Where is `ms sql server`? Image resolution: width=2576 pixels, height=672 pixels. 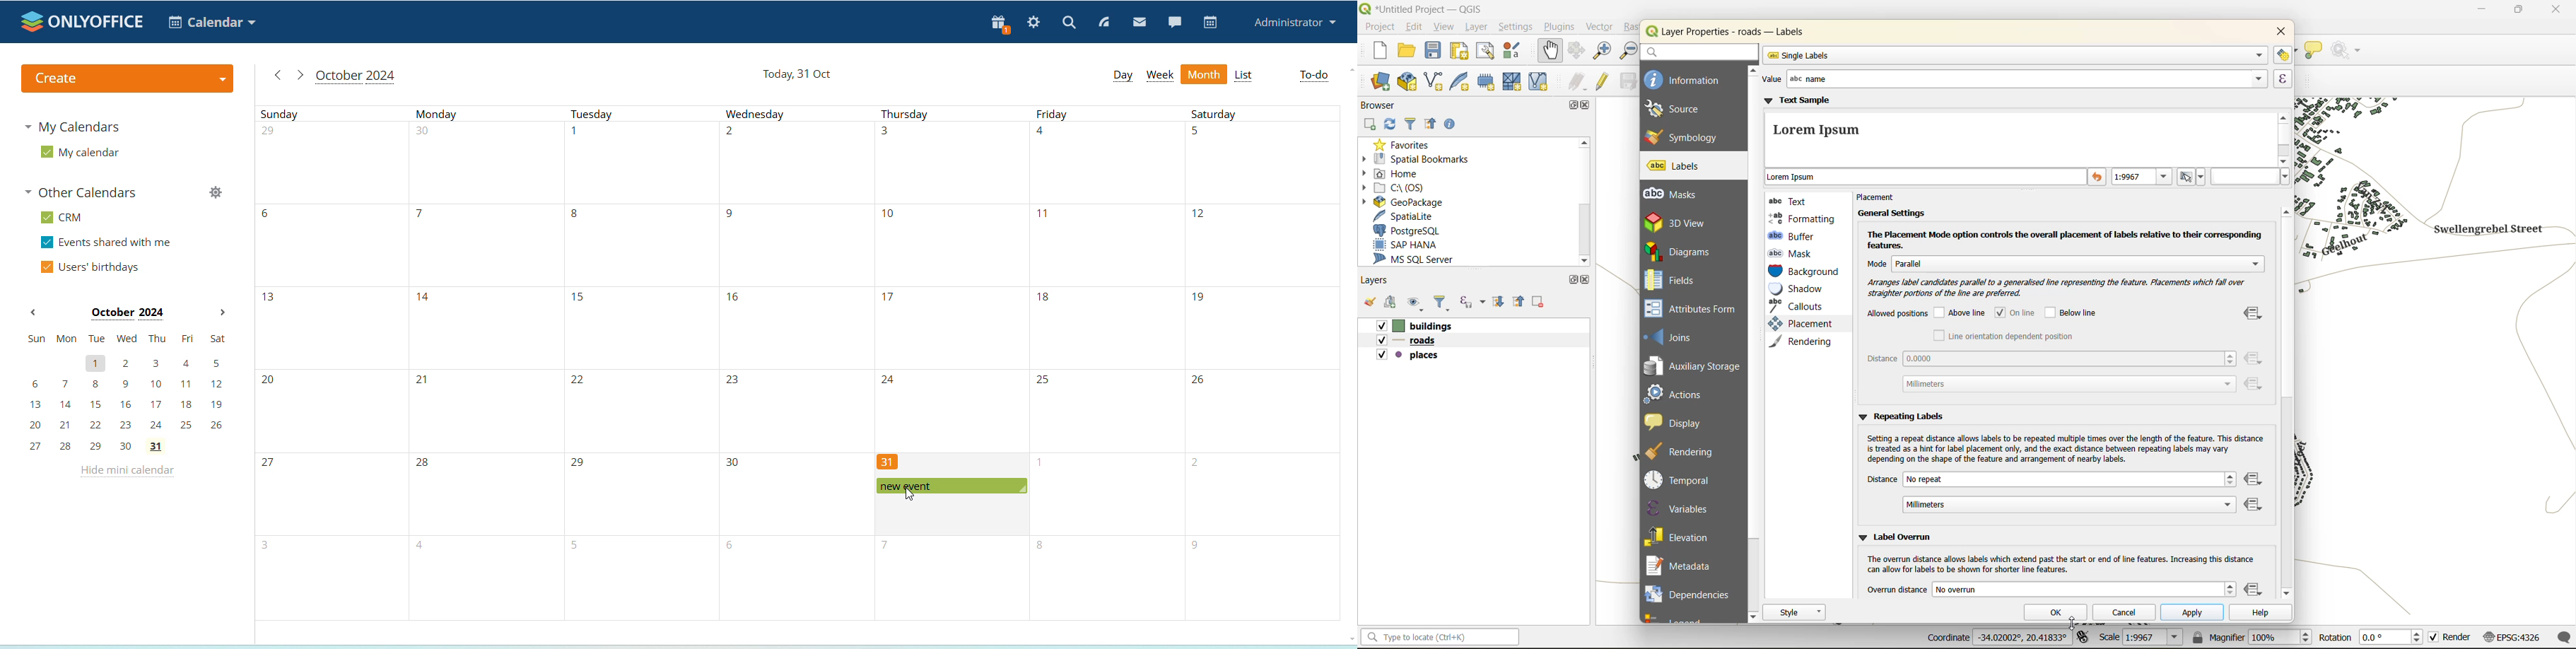 ms sql server is located at coordinates (1416, 260).